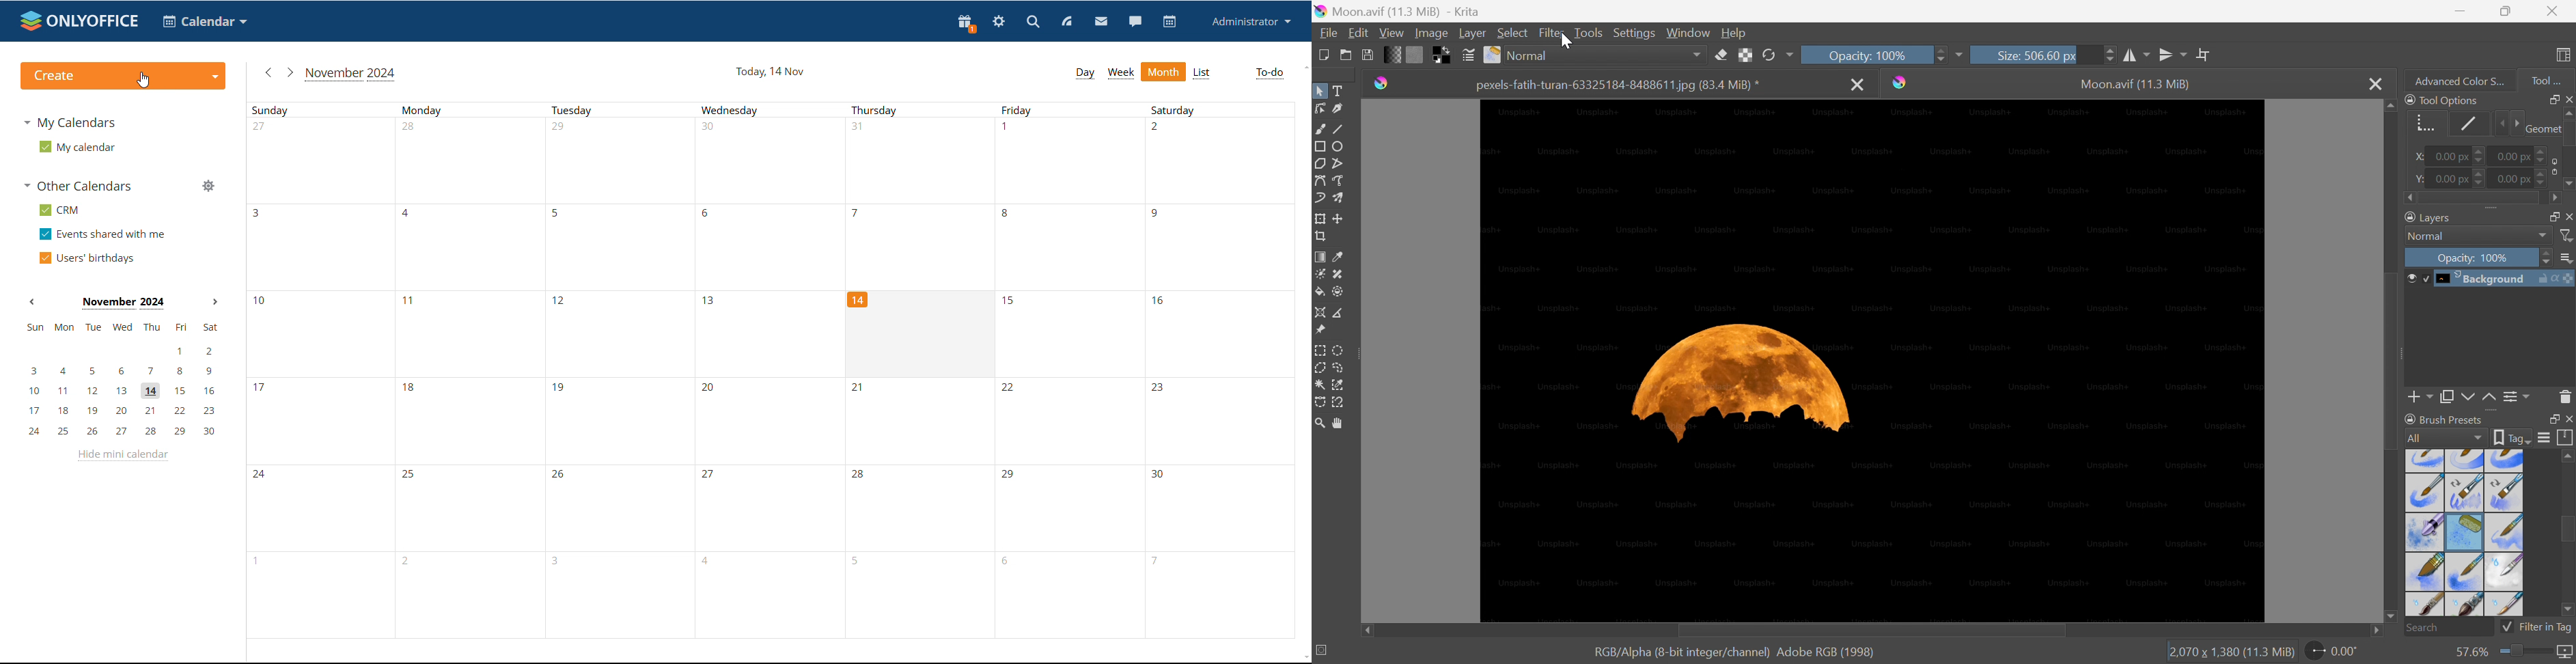 This screenshot has height=672, width=2576. I want to click on Settings, so click(1634, 34).